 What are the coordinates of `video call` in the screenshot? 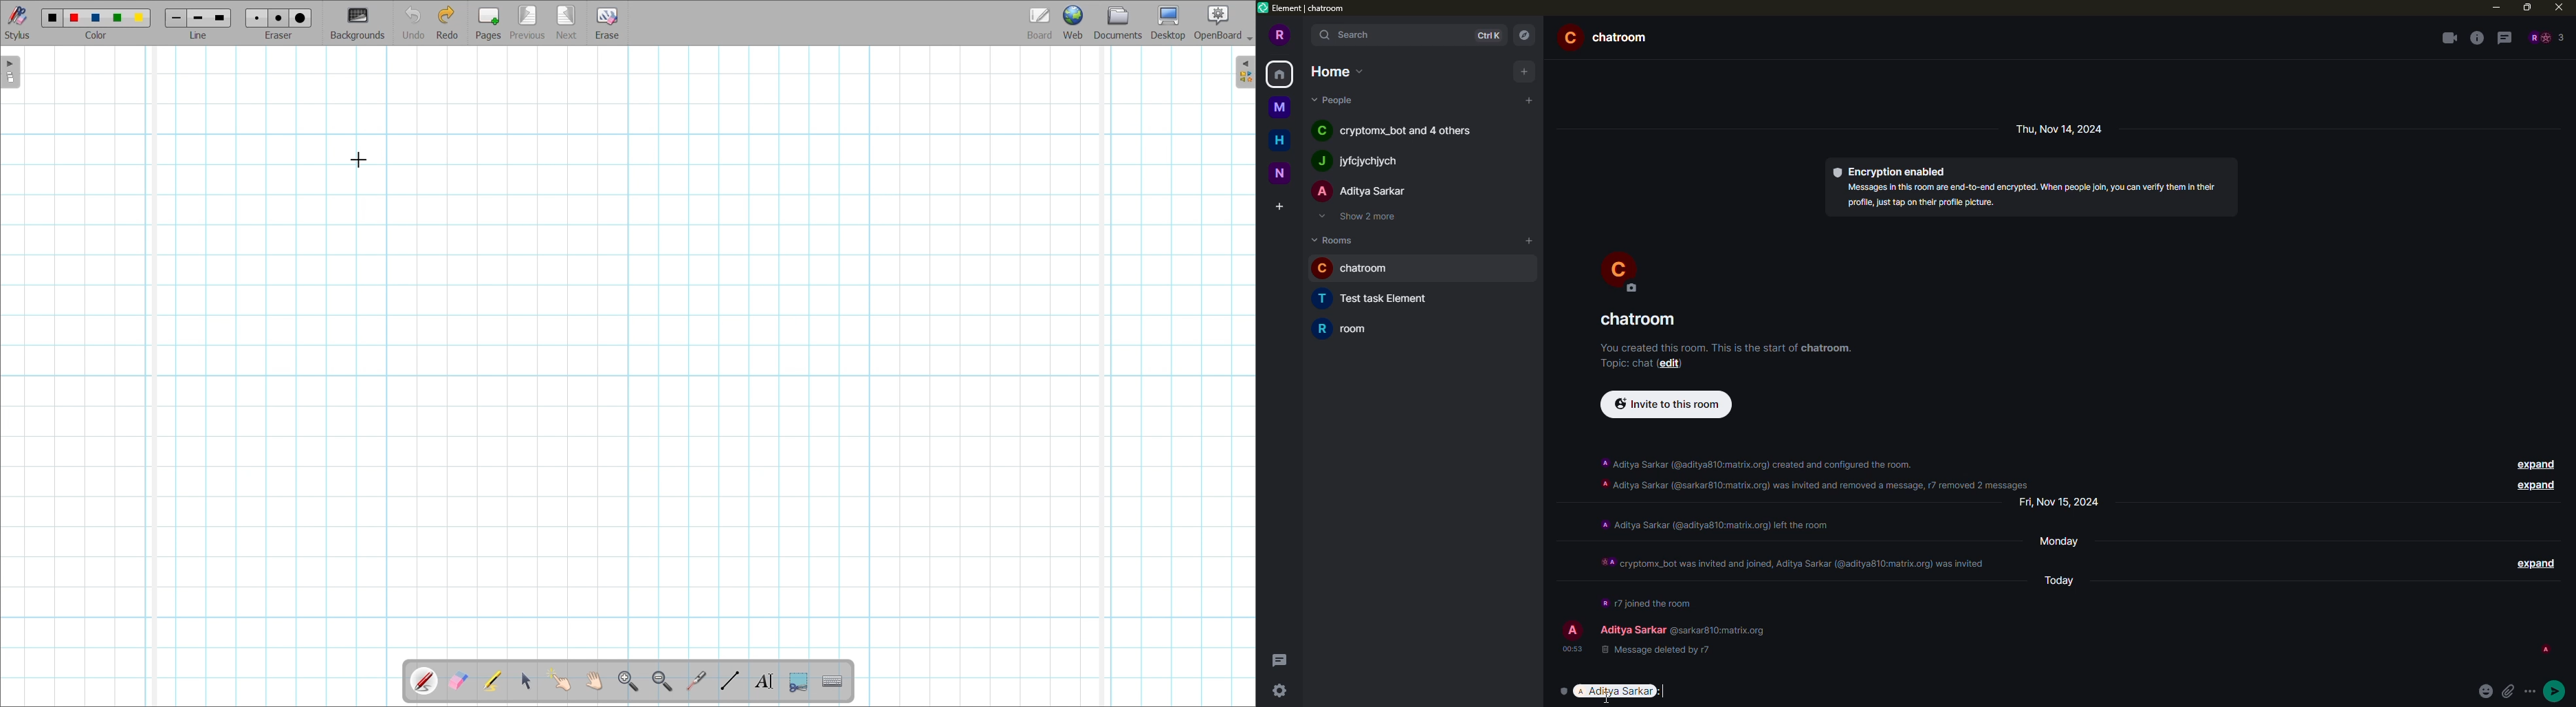 It's located at (2449, 38).